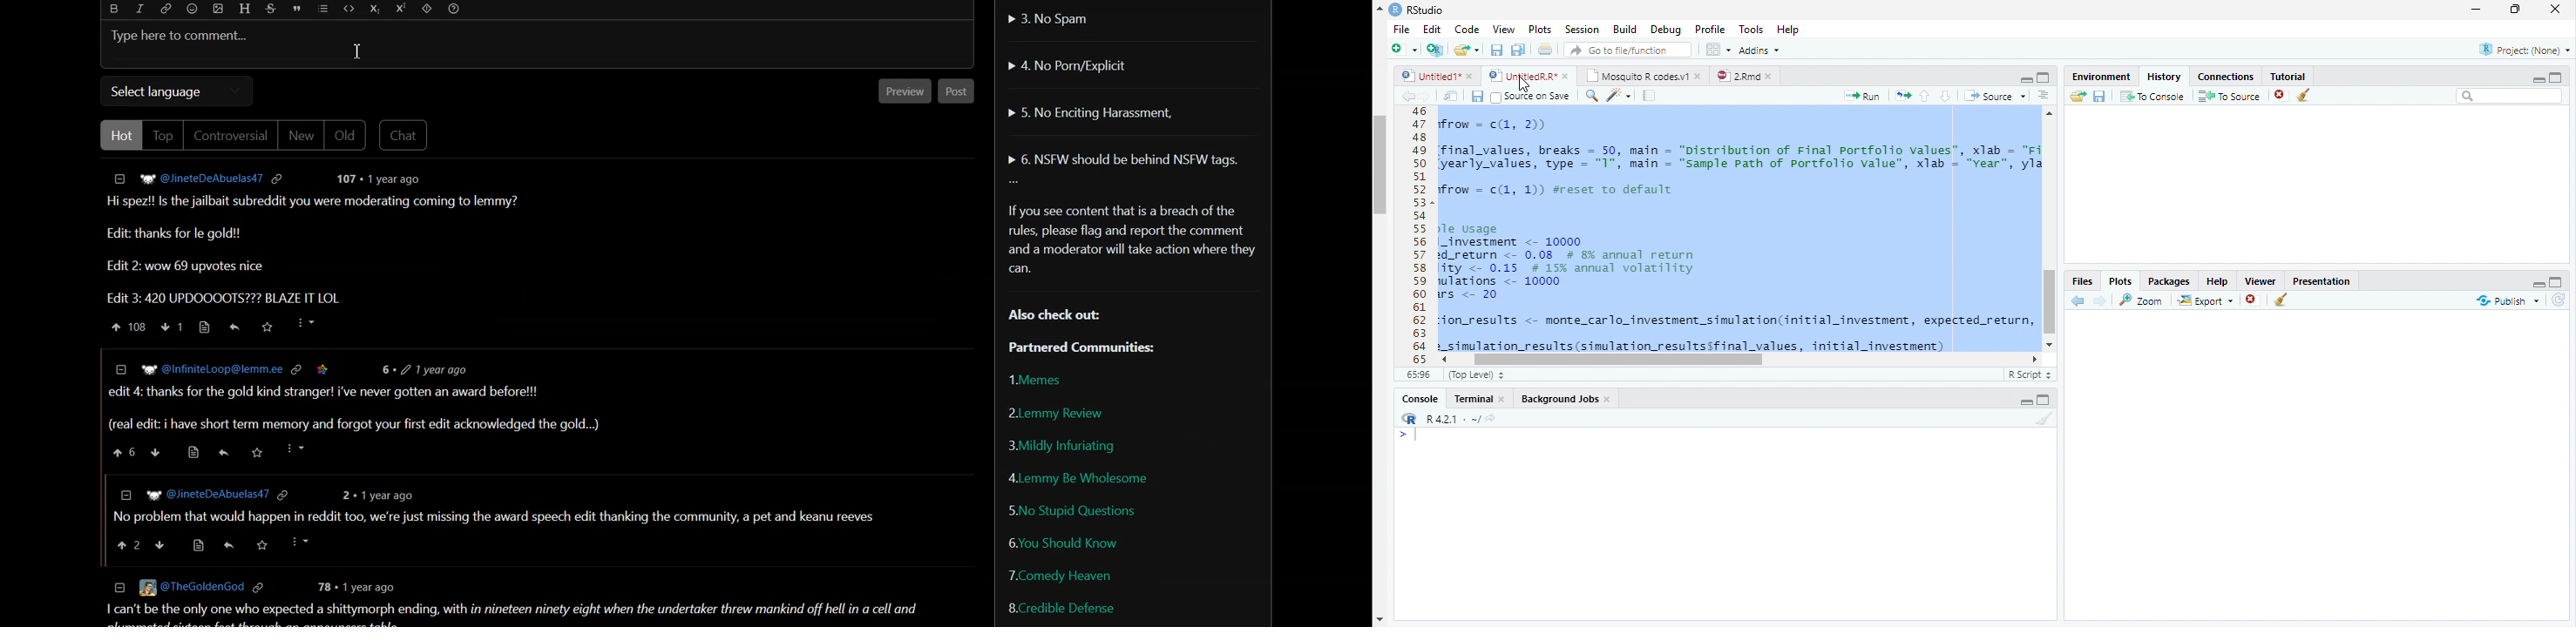 The height and width of the screenshot is (644, 2576). I want to click on History, so click(2163, 75).